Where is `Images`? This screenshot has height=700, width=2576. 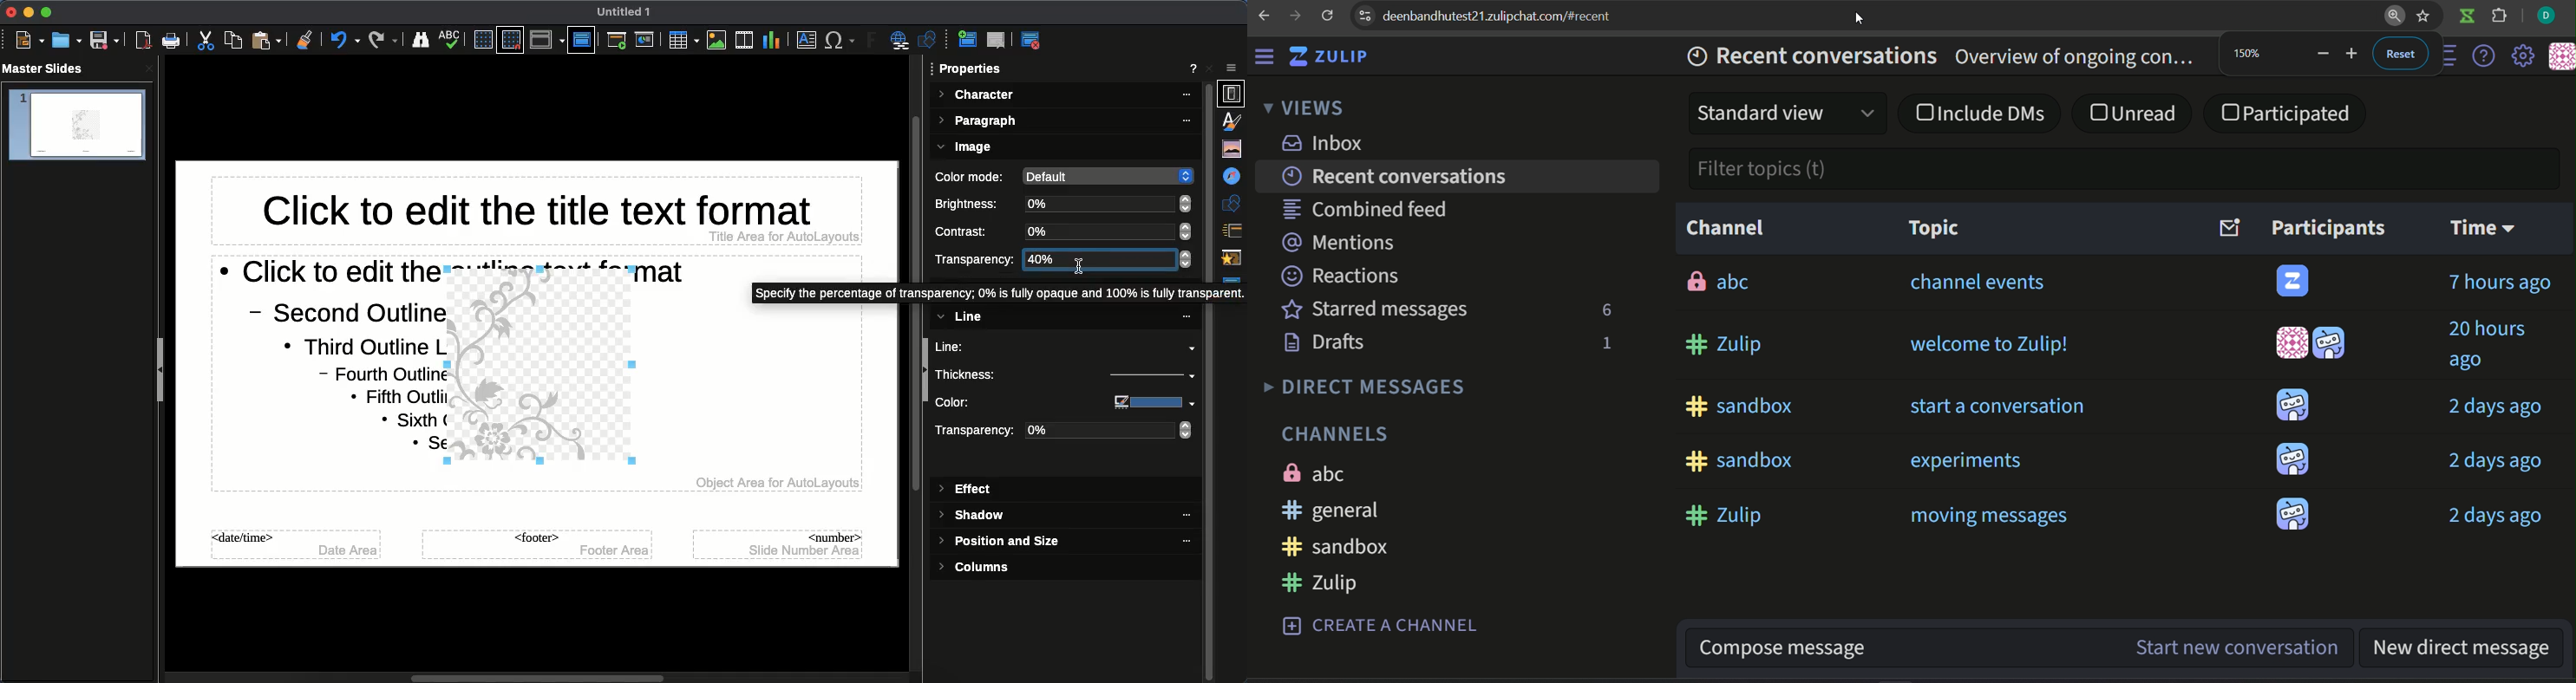
Images is located at coordinates (716, 40).